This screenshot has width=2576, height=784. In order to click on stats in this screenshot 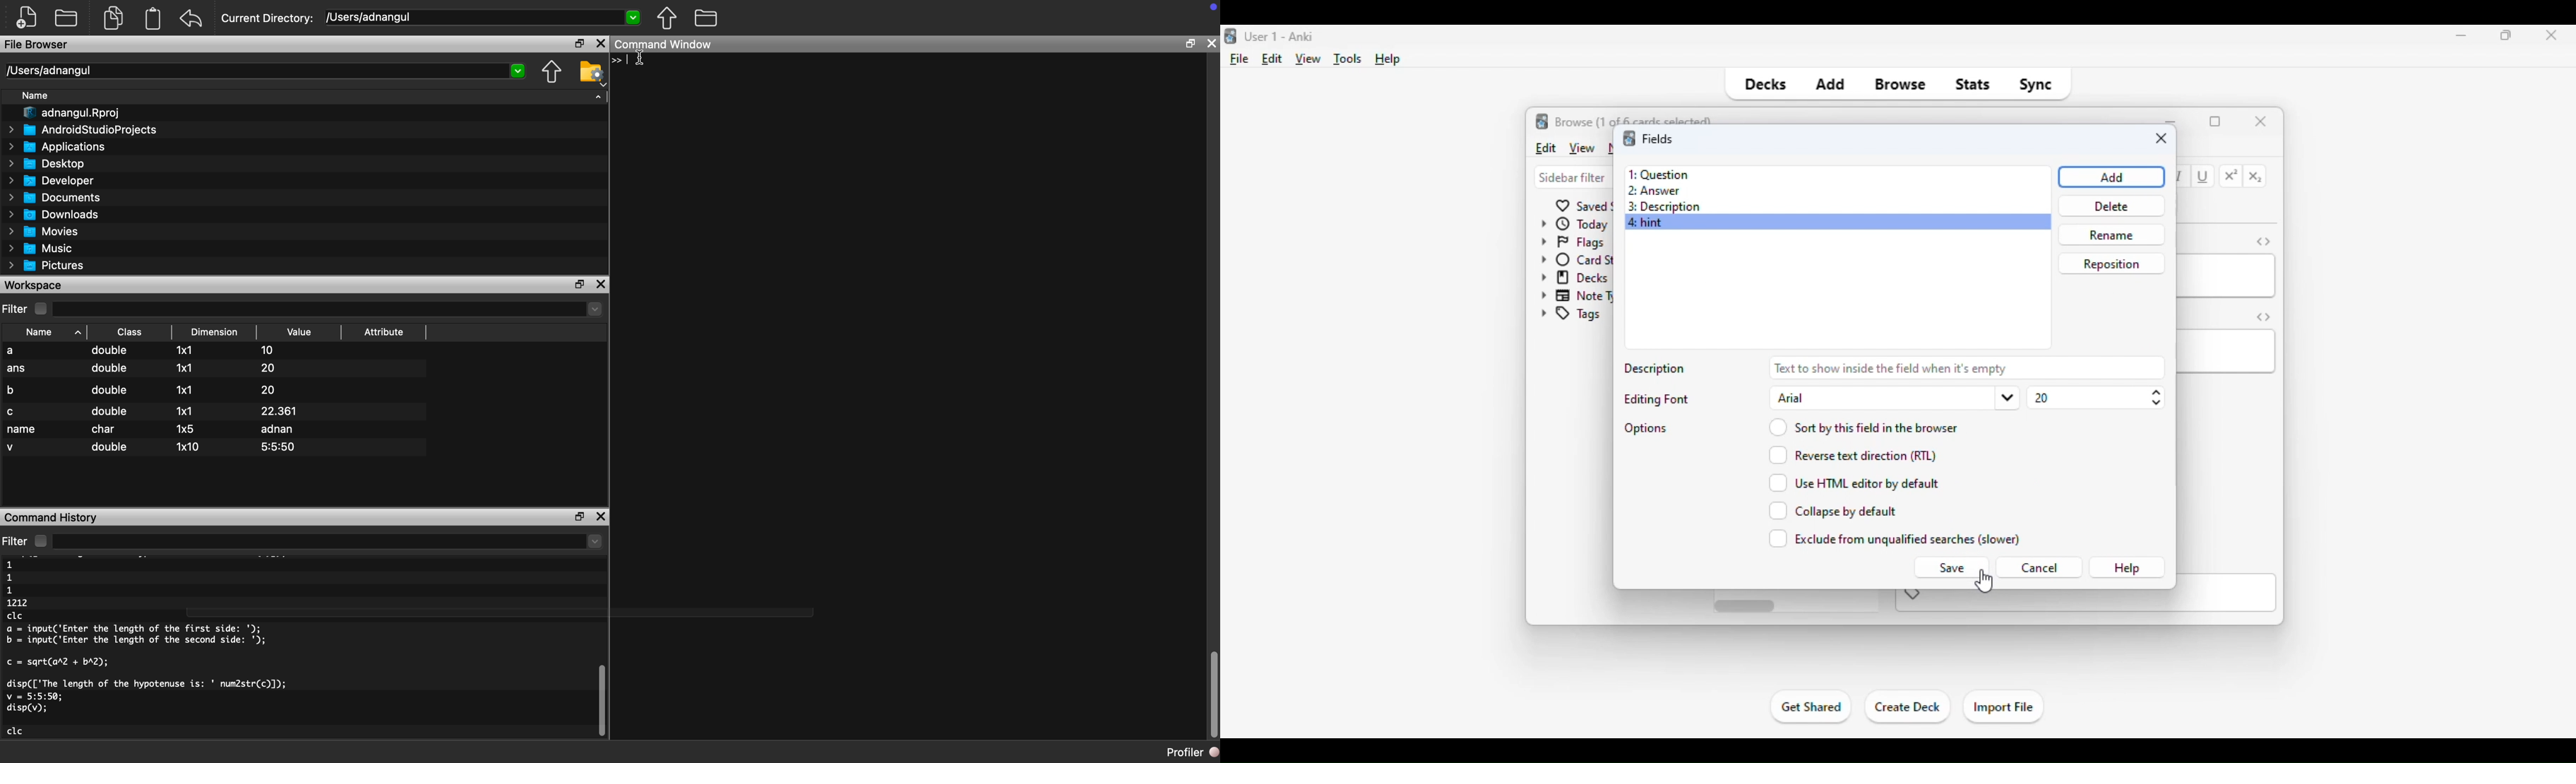, I will do `click(1973, 85)`.